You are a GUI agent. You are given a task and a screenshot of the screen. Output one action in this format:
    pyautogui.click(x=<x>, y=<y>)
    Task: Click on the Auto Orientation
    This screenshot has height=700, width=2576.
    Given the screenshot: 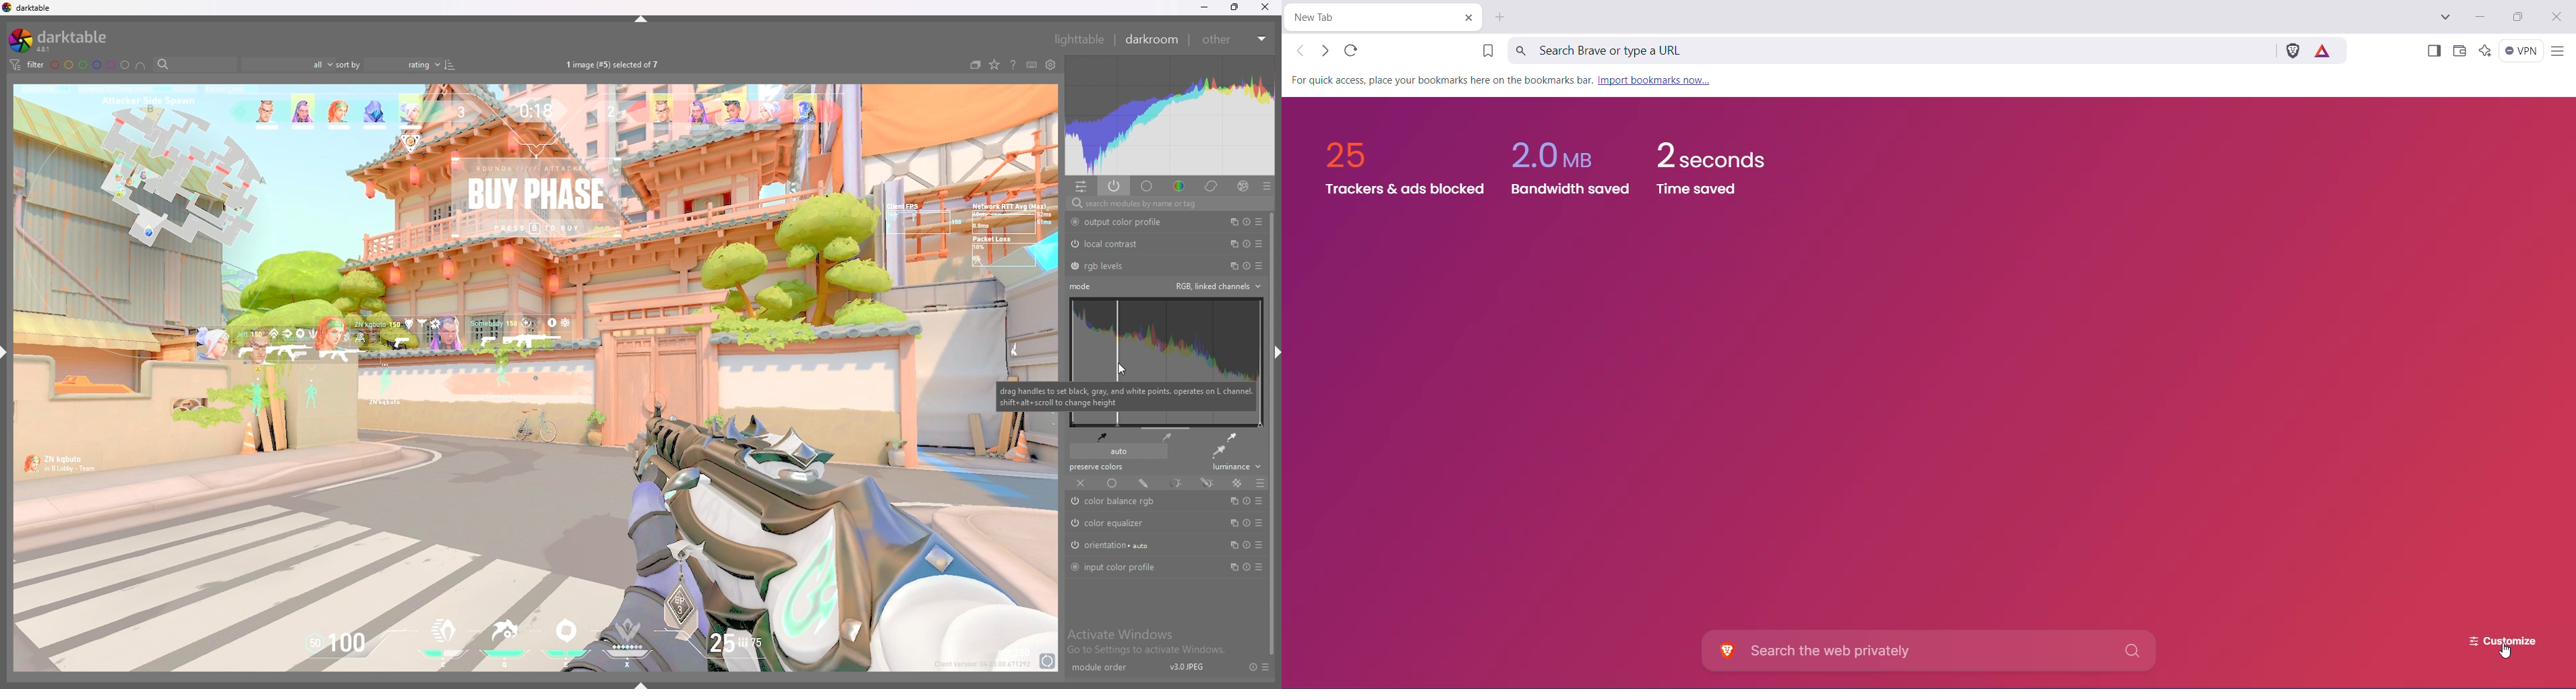 What is the action you would take?
    pyautogui.click(x=1116, y=547)
    